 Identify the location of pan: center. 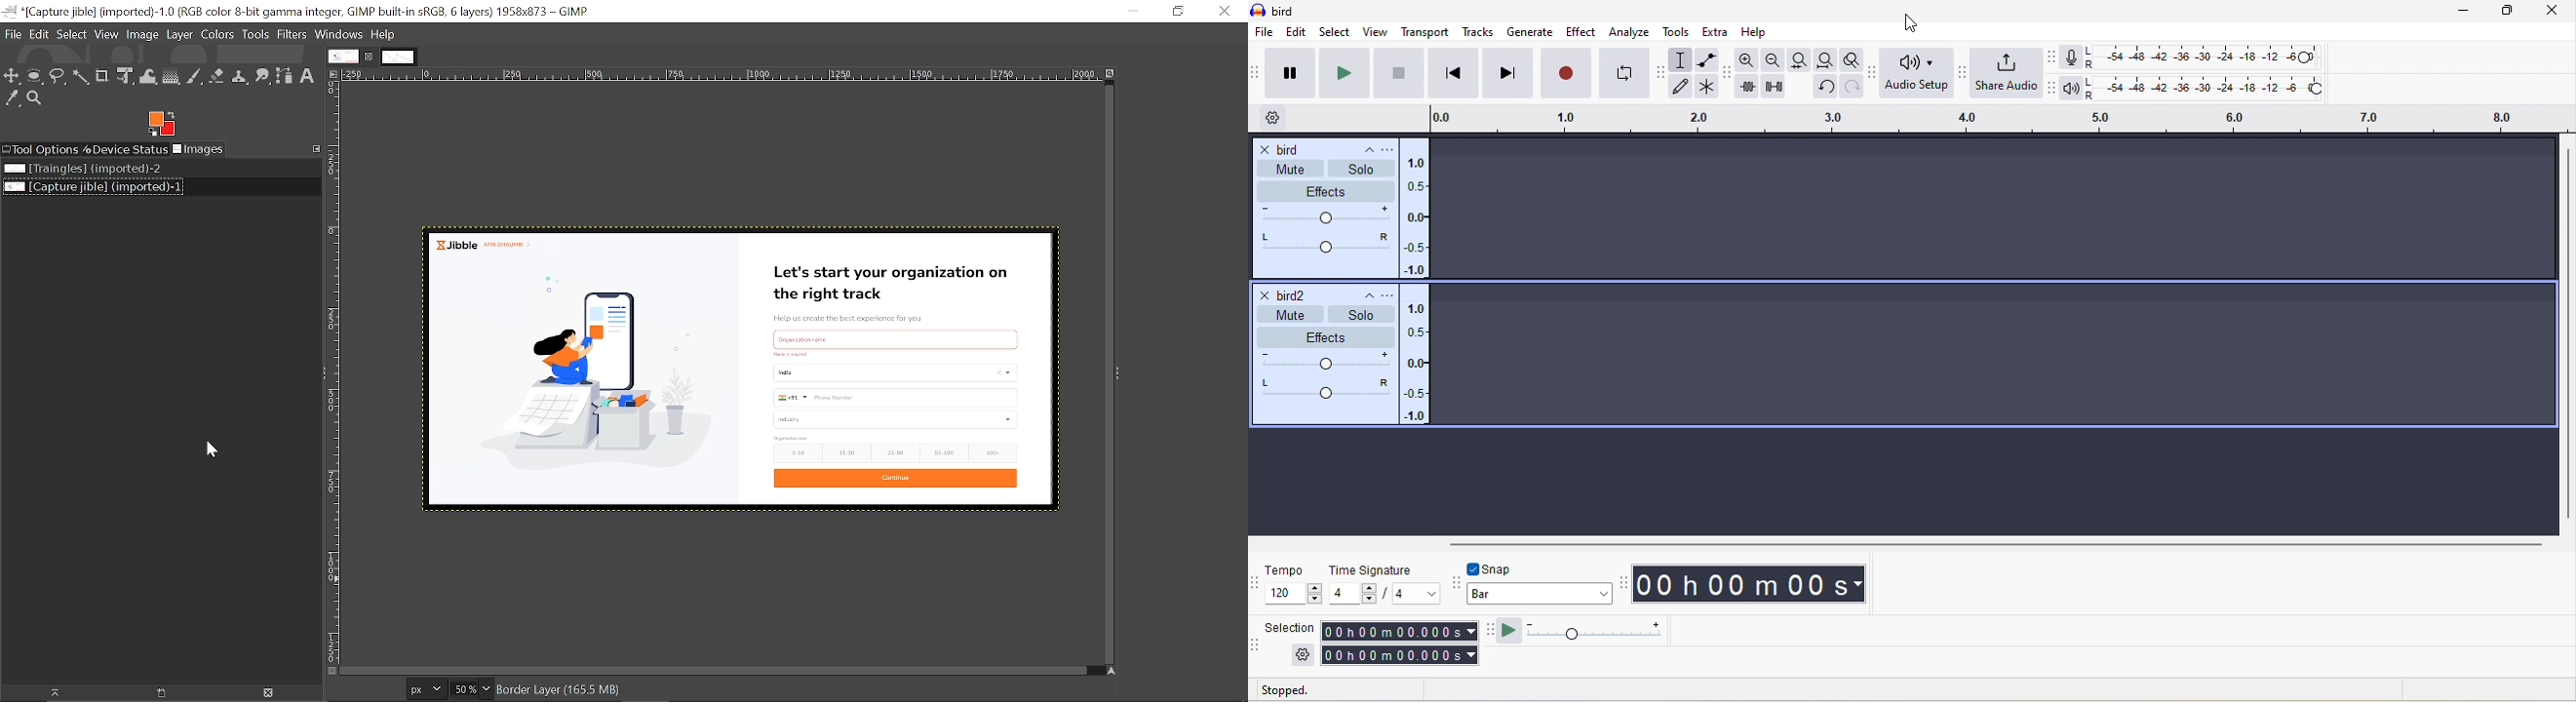
(1323, 241).